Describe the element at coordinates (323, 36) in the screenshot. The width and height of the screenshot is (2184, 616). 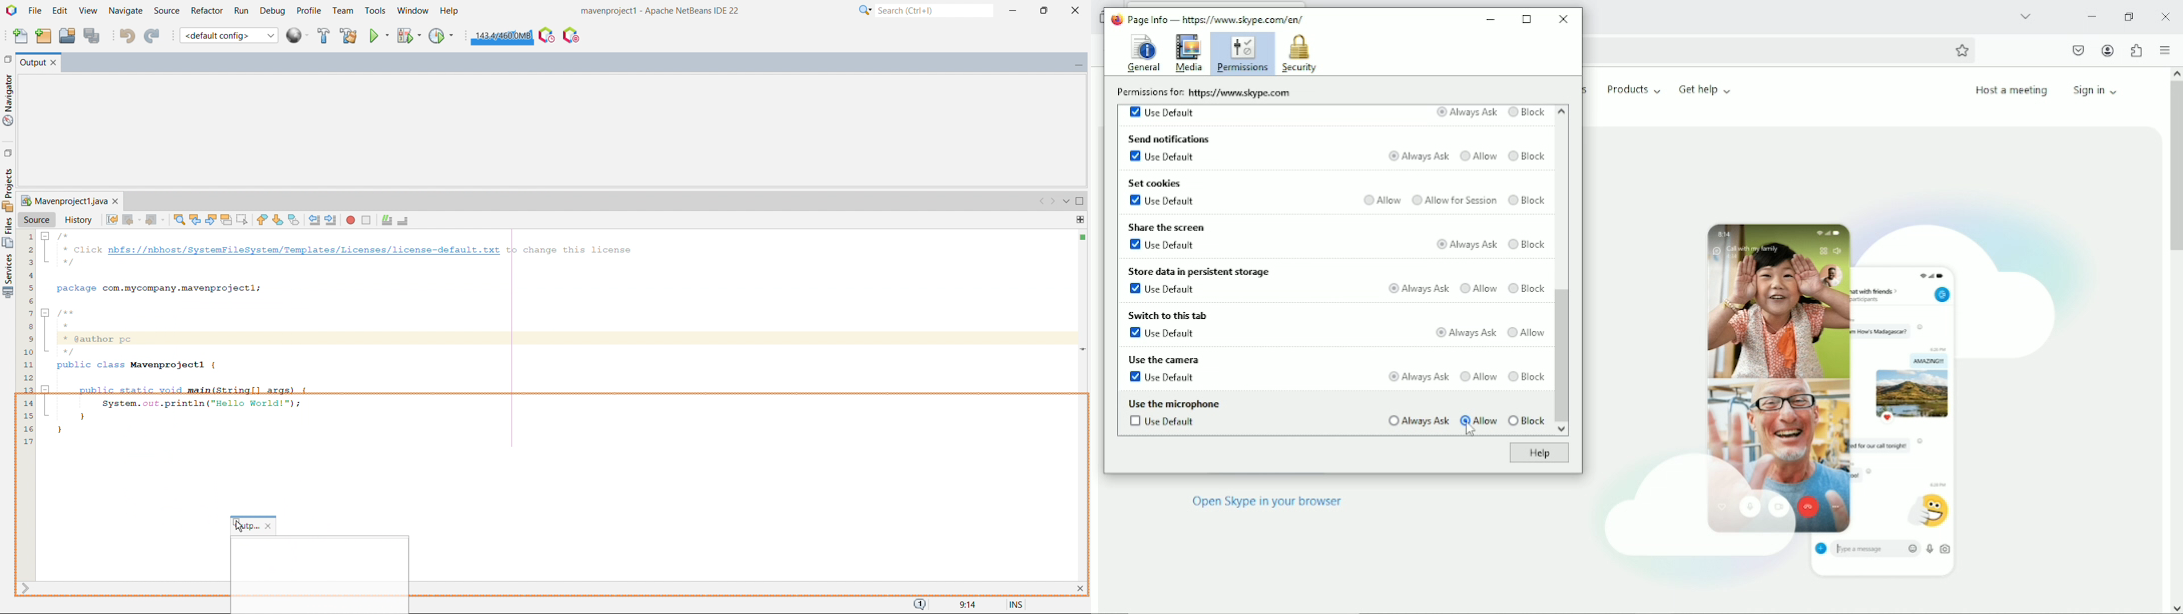
I see `build project` at that location.